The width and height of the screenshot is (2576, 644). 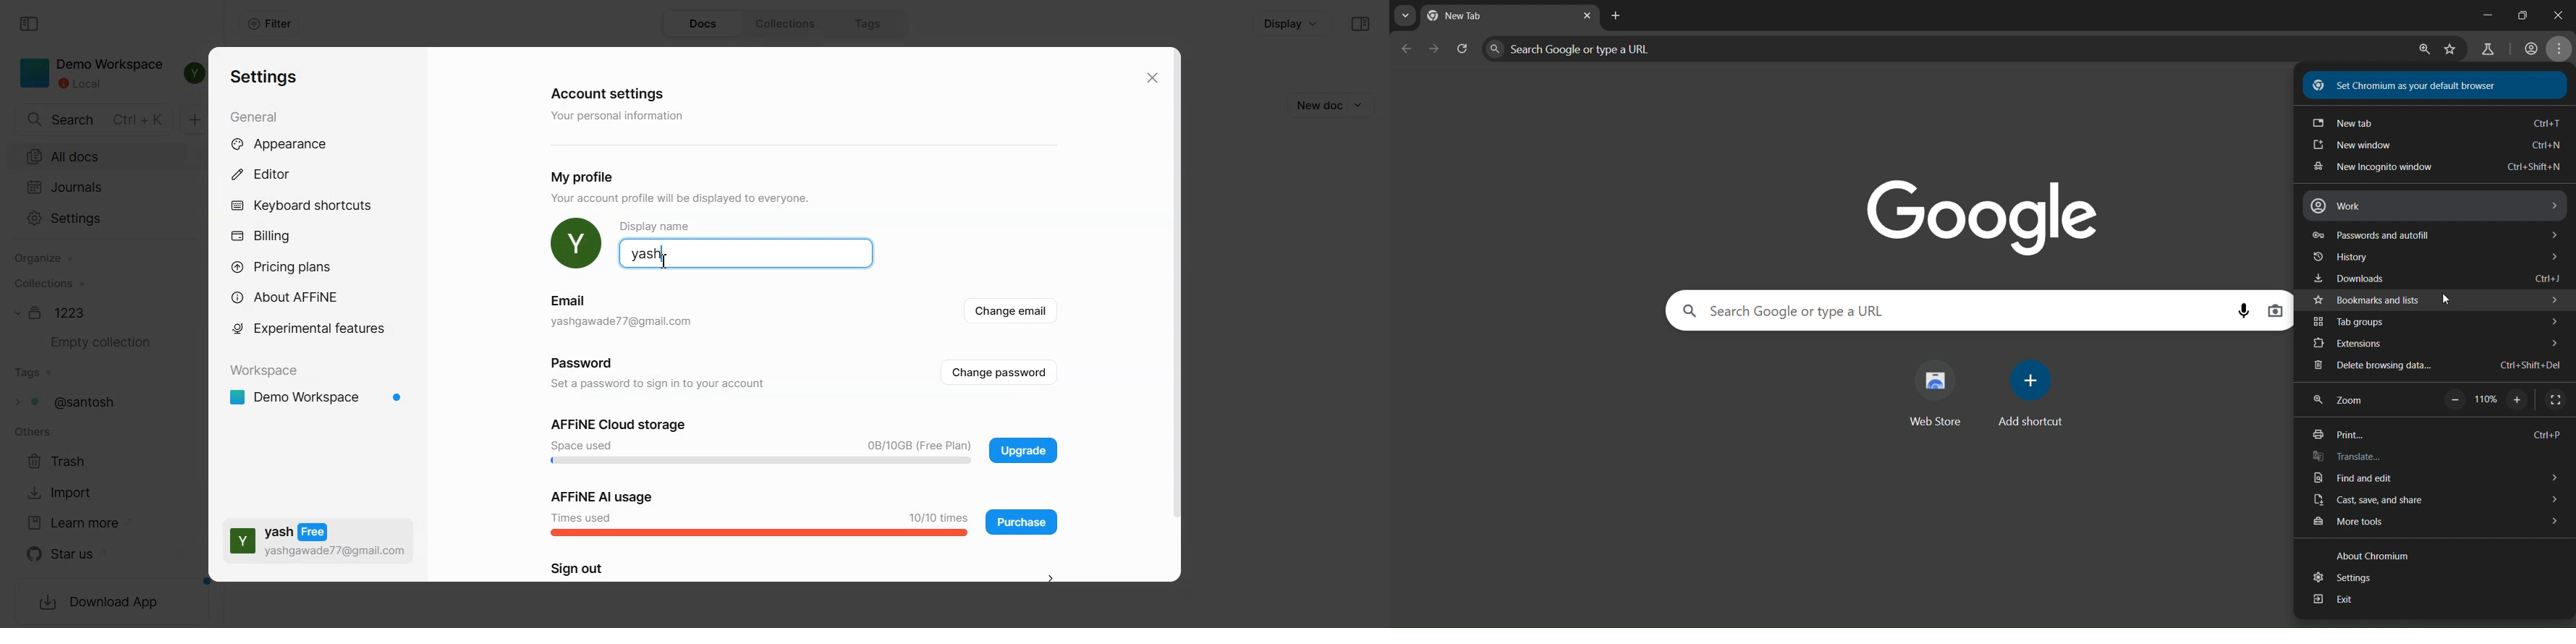 What do you see at coordinates (92, 74) in the screenshot?
I see `Demo Workspace` at bounding box center [92, 74].